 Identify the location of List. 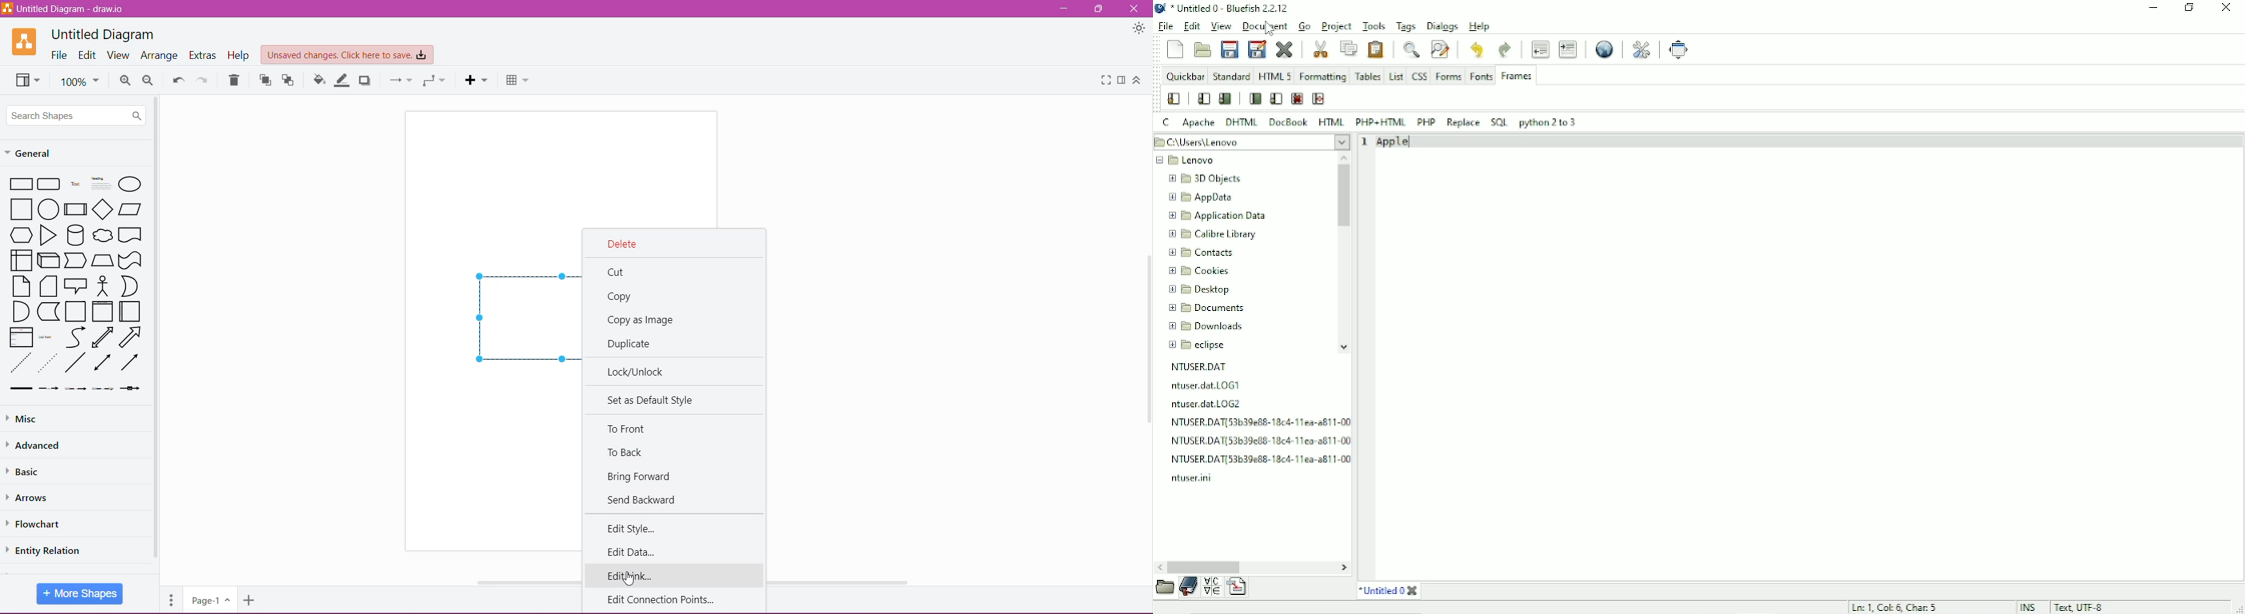
(1395, 77).